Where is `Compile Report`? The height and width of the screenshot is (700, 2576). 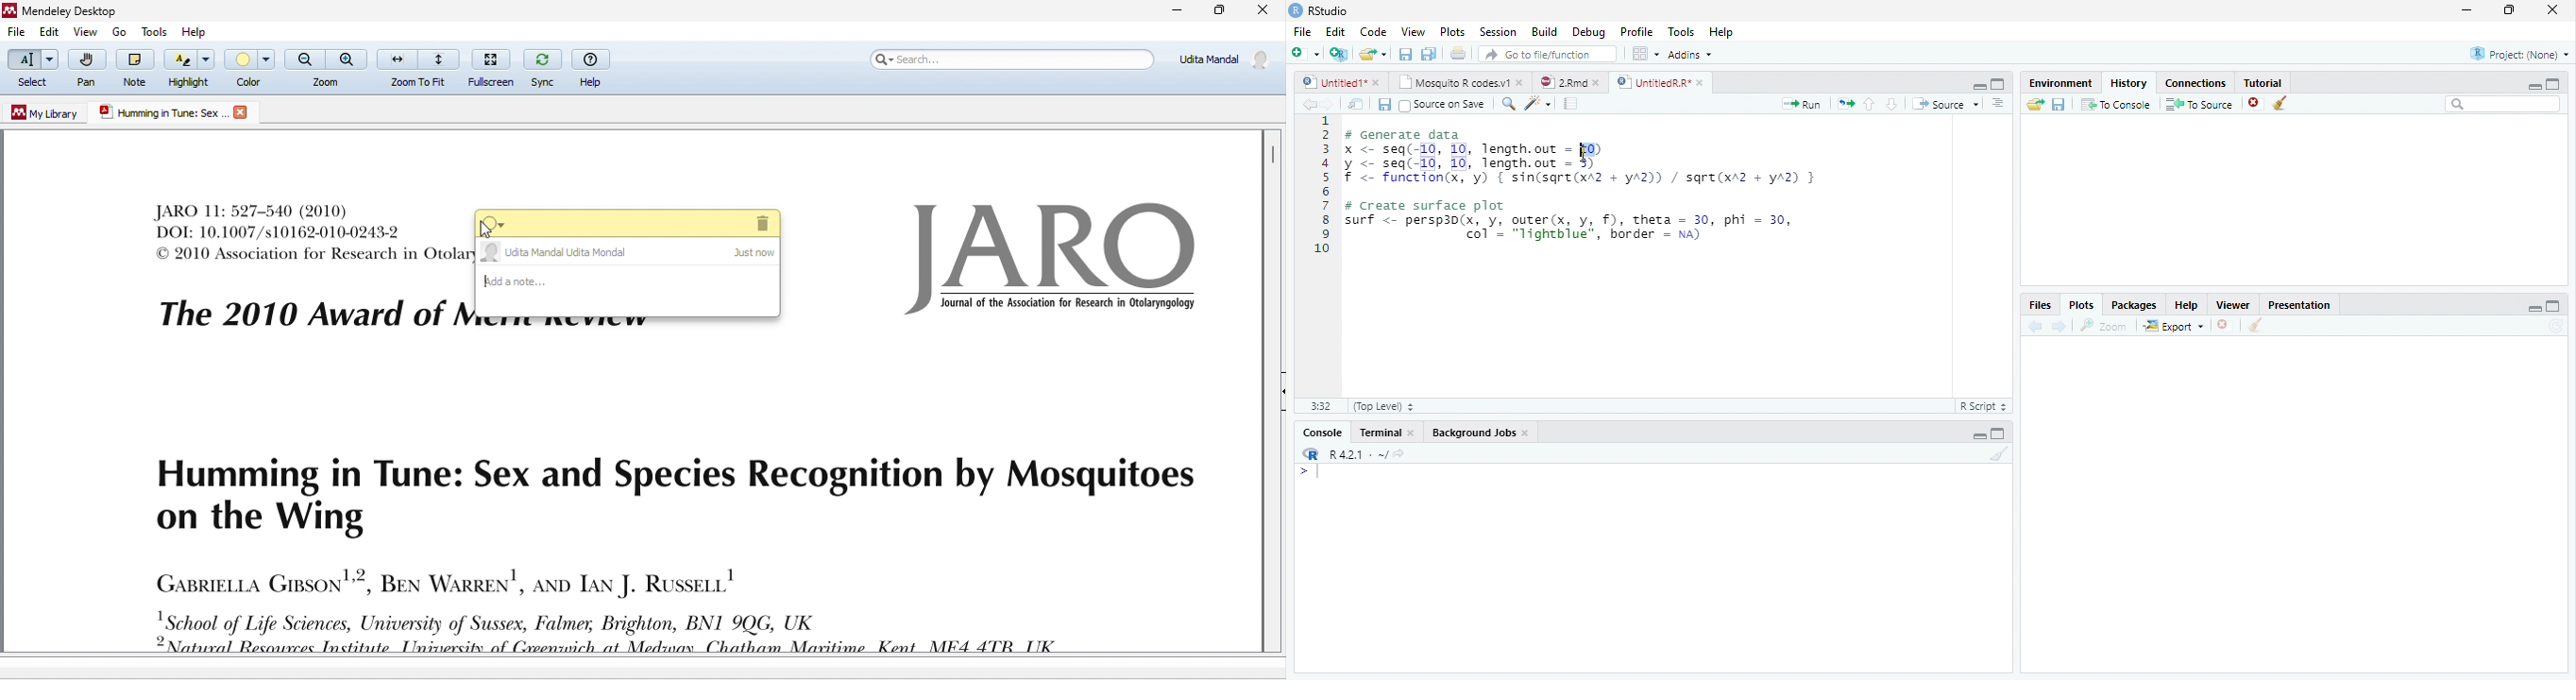
Compile Report is located at coordinates (1570, 103).